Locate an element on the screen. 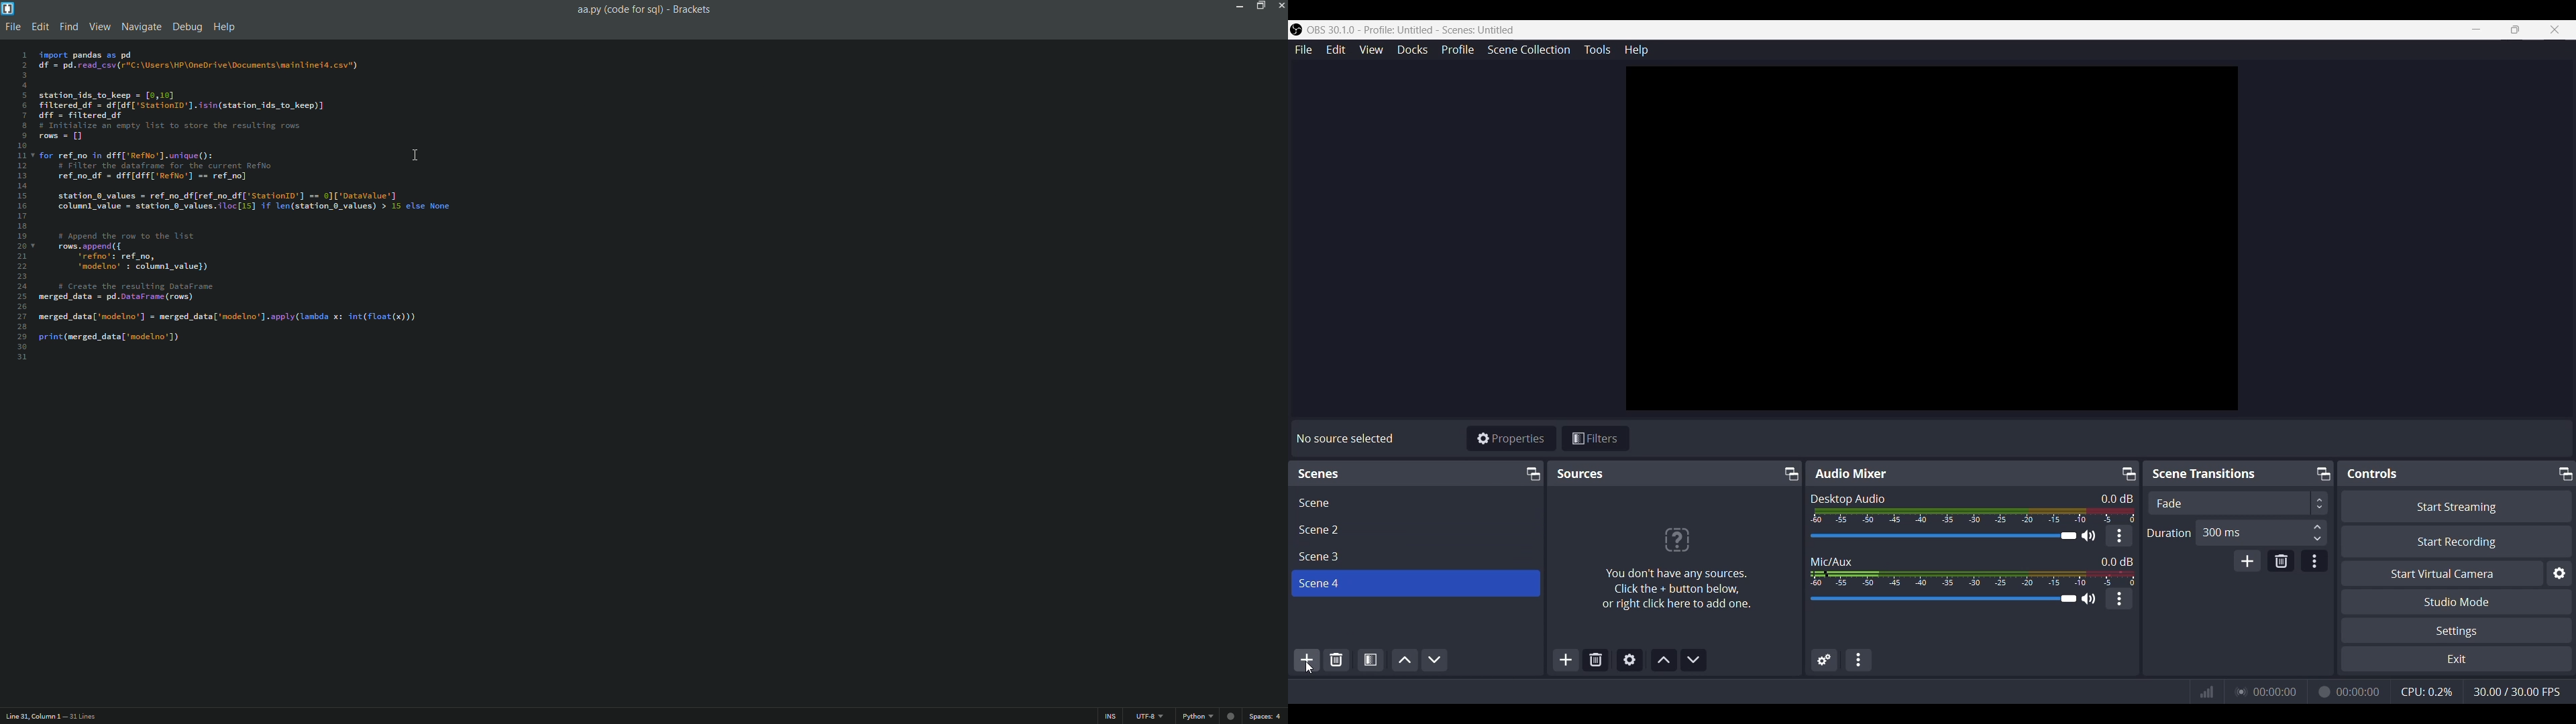 The height and width of the screenshot is (728, 2576). Transition type is located at coordinates (2237, 503).